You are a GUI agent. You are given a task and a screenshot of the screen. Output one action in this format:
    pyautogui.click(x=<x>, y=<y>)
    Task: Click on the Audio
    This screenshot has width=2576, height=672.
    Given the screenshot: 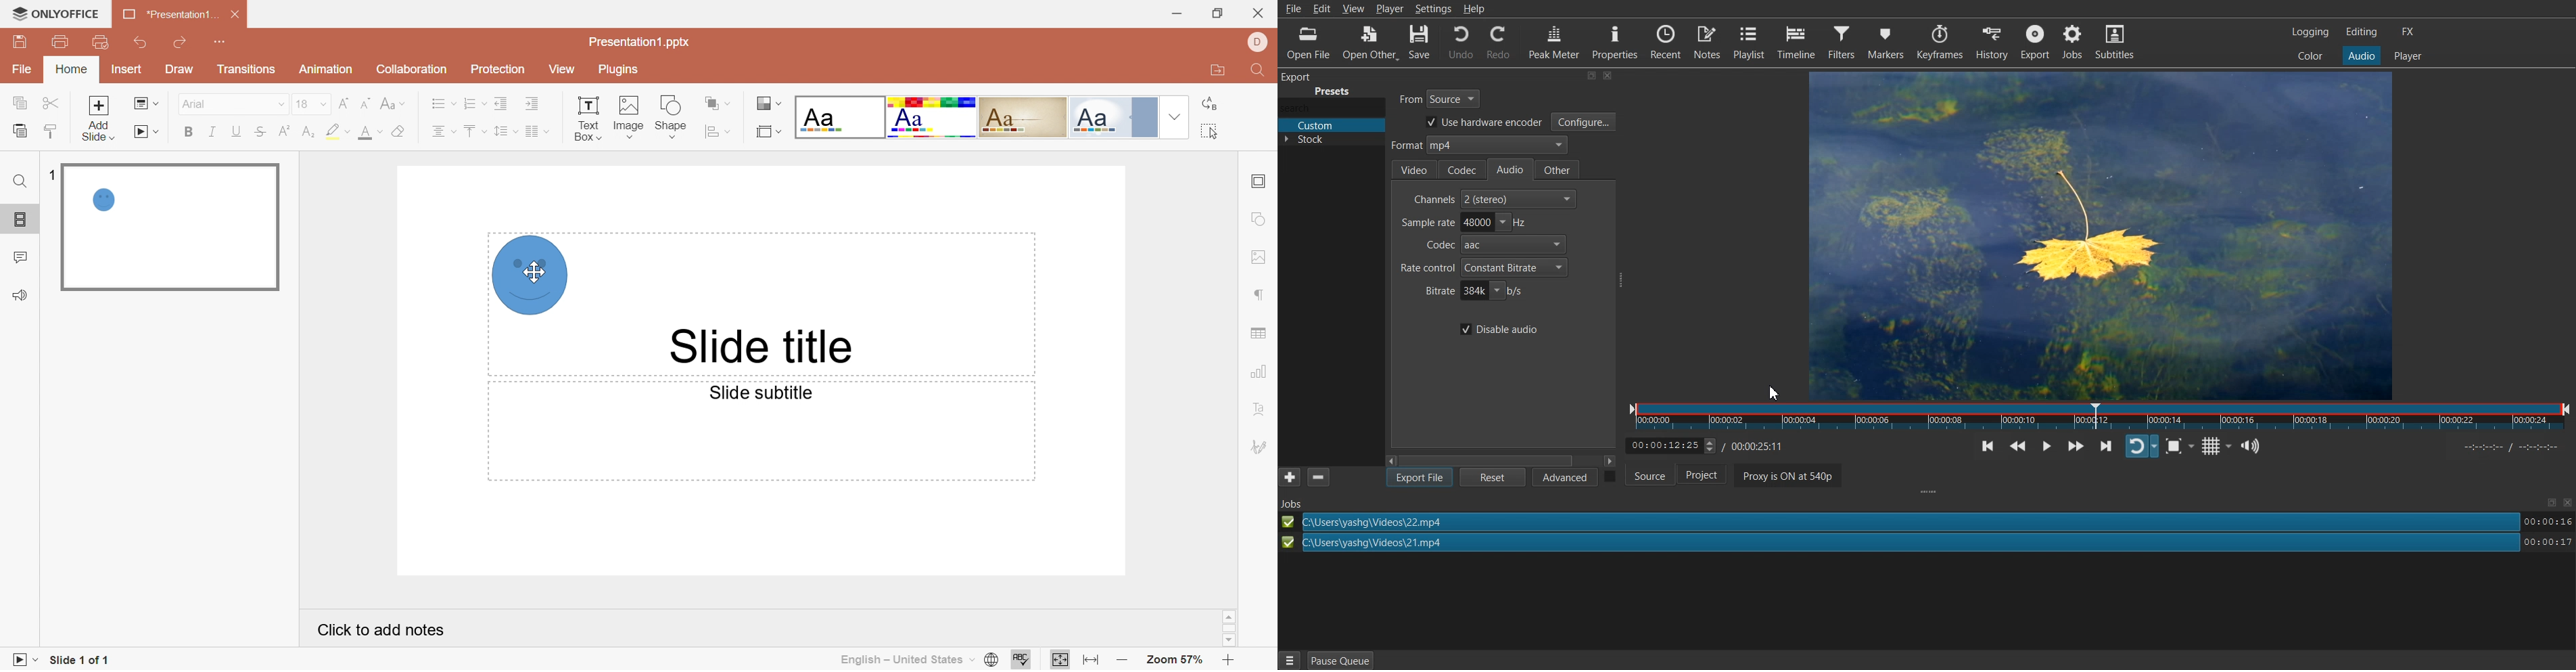 What is the action you would take?
    pyautogui.click(x=1514, y=170)
    